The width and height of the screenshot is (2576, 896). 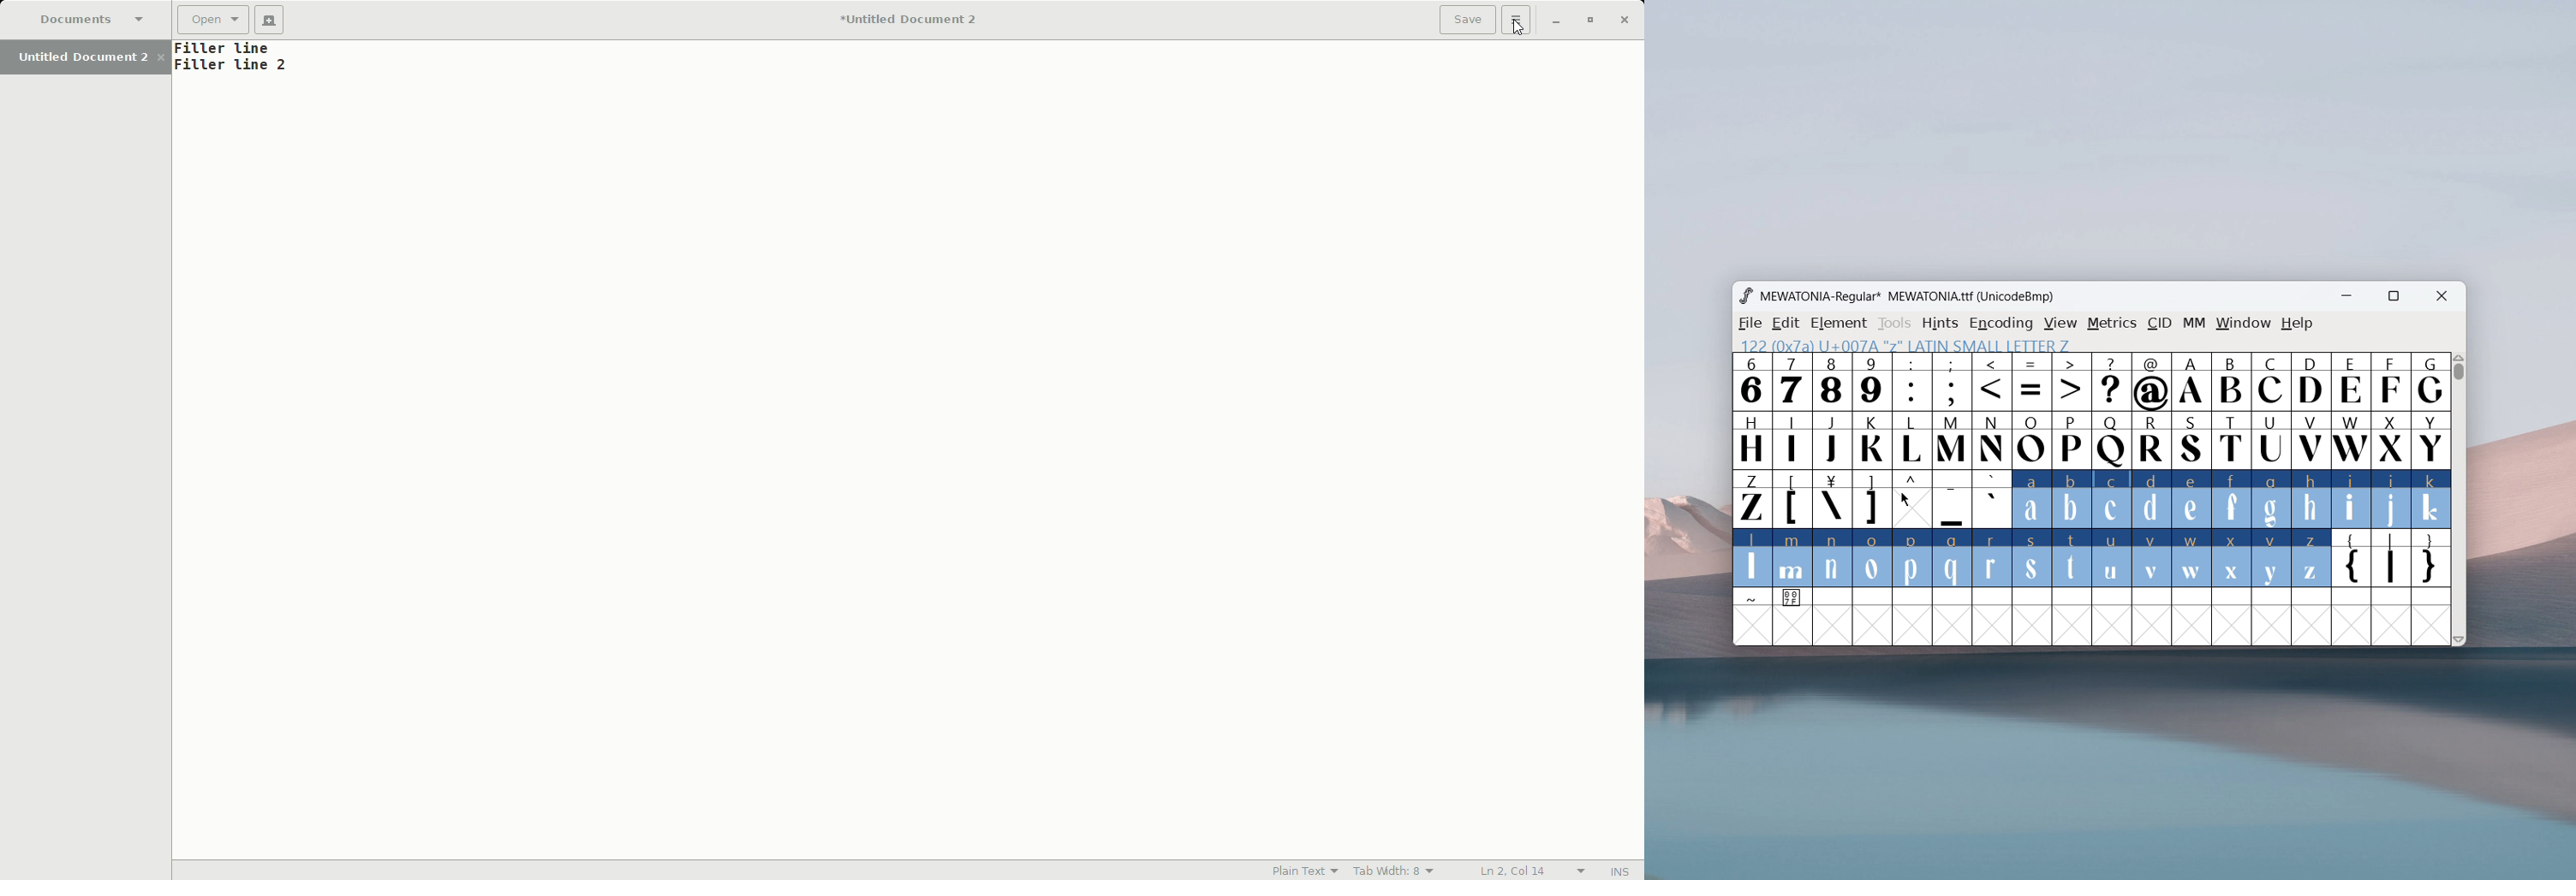 What do you see at coordinates (1832, 499) in the screenshot?
I see `\` at bounding box center [1832, 499].